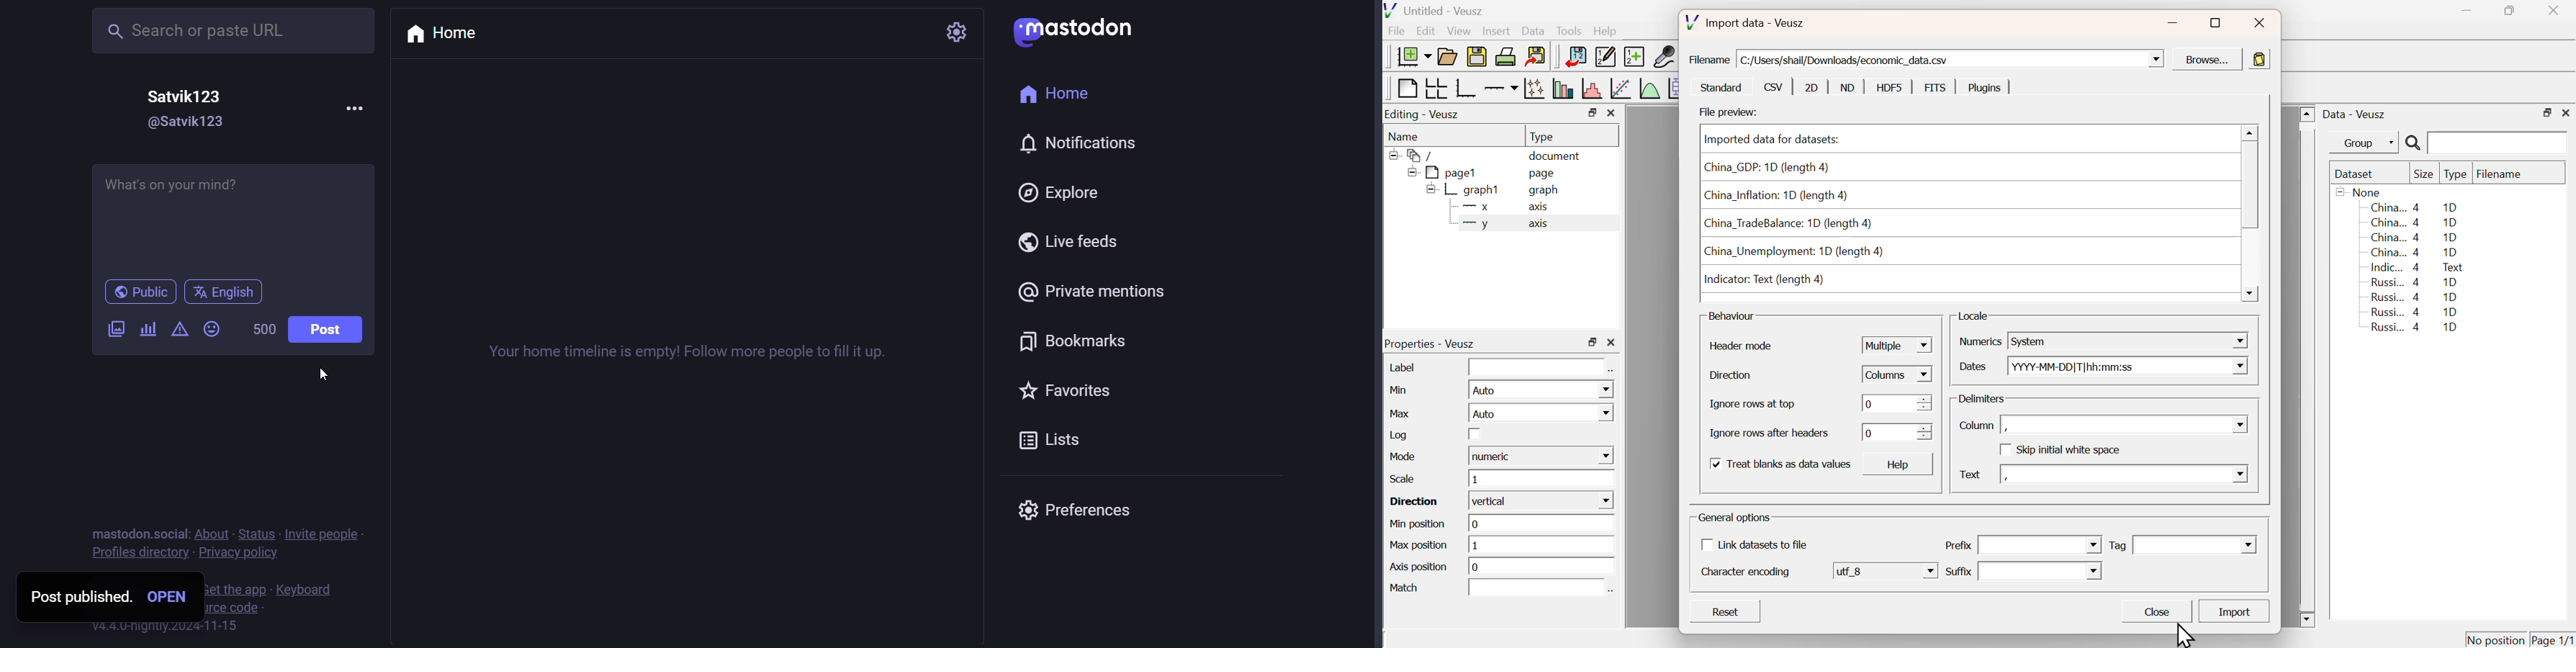 Image resolution: width=2576 pixels, height=672 pixels. What do you see at coordinates (264, 330) in the screenshot?
I see `word limit` at bounding box center [264, 330].